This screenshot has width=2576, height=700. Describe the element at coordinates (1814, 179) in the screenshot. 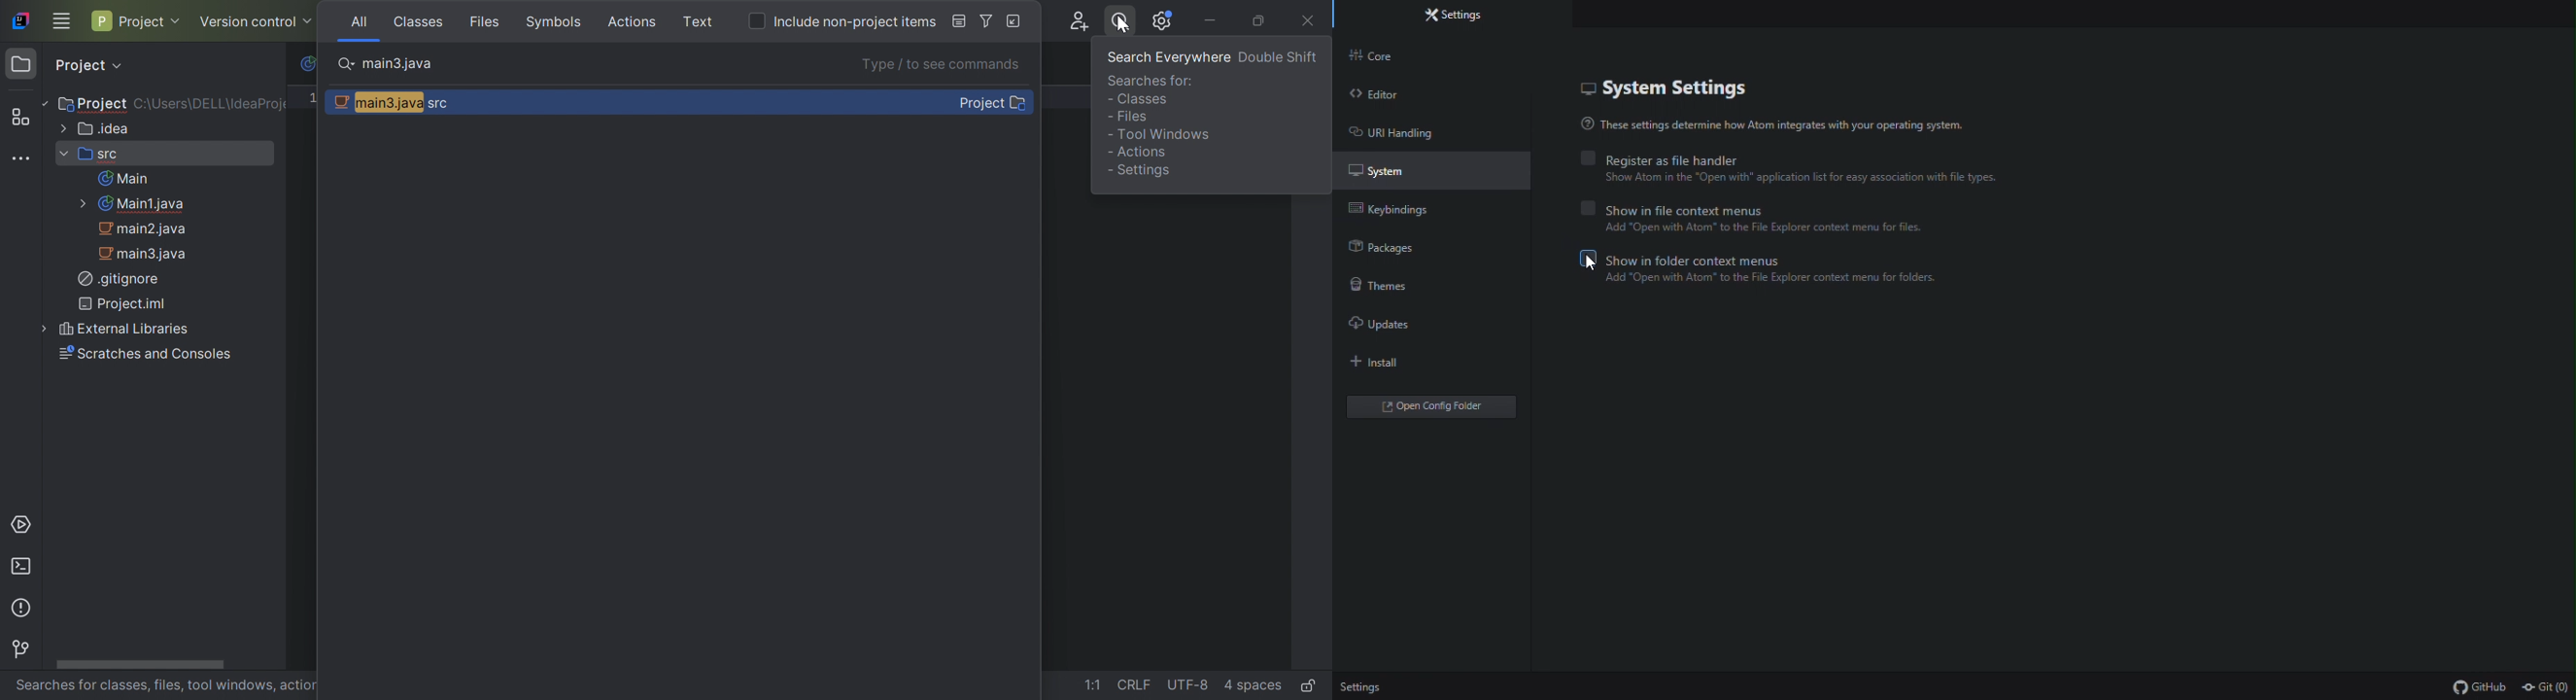

I see `‘Show Atom in the “Open with" application list for easy association with file types.` at that location.